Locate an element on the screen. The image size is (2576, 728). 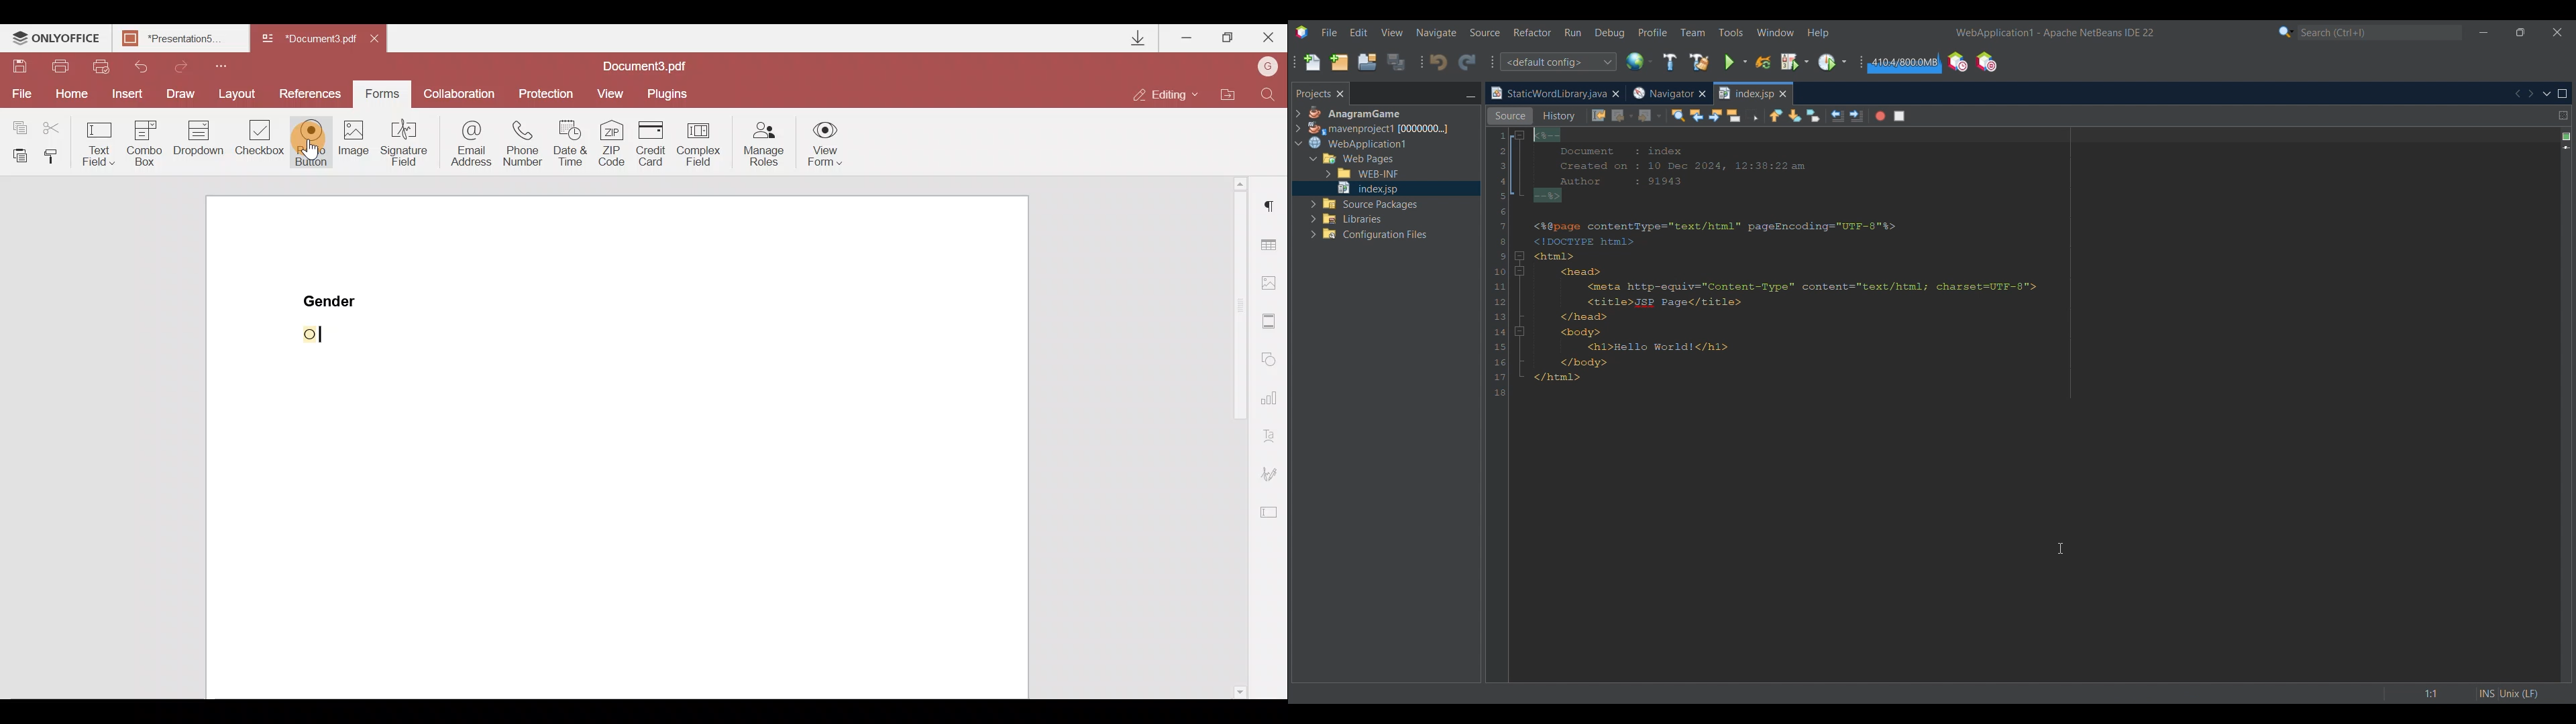
File is located at coordinates (19, 95).